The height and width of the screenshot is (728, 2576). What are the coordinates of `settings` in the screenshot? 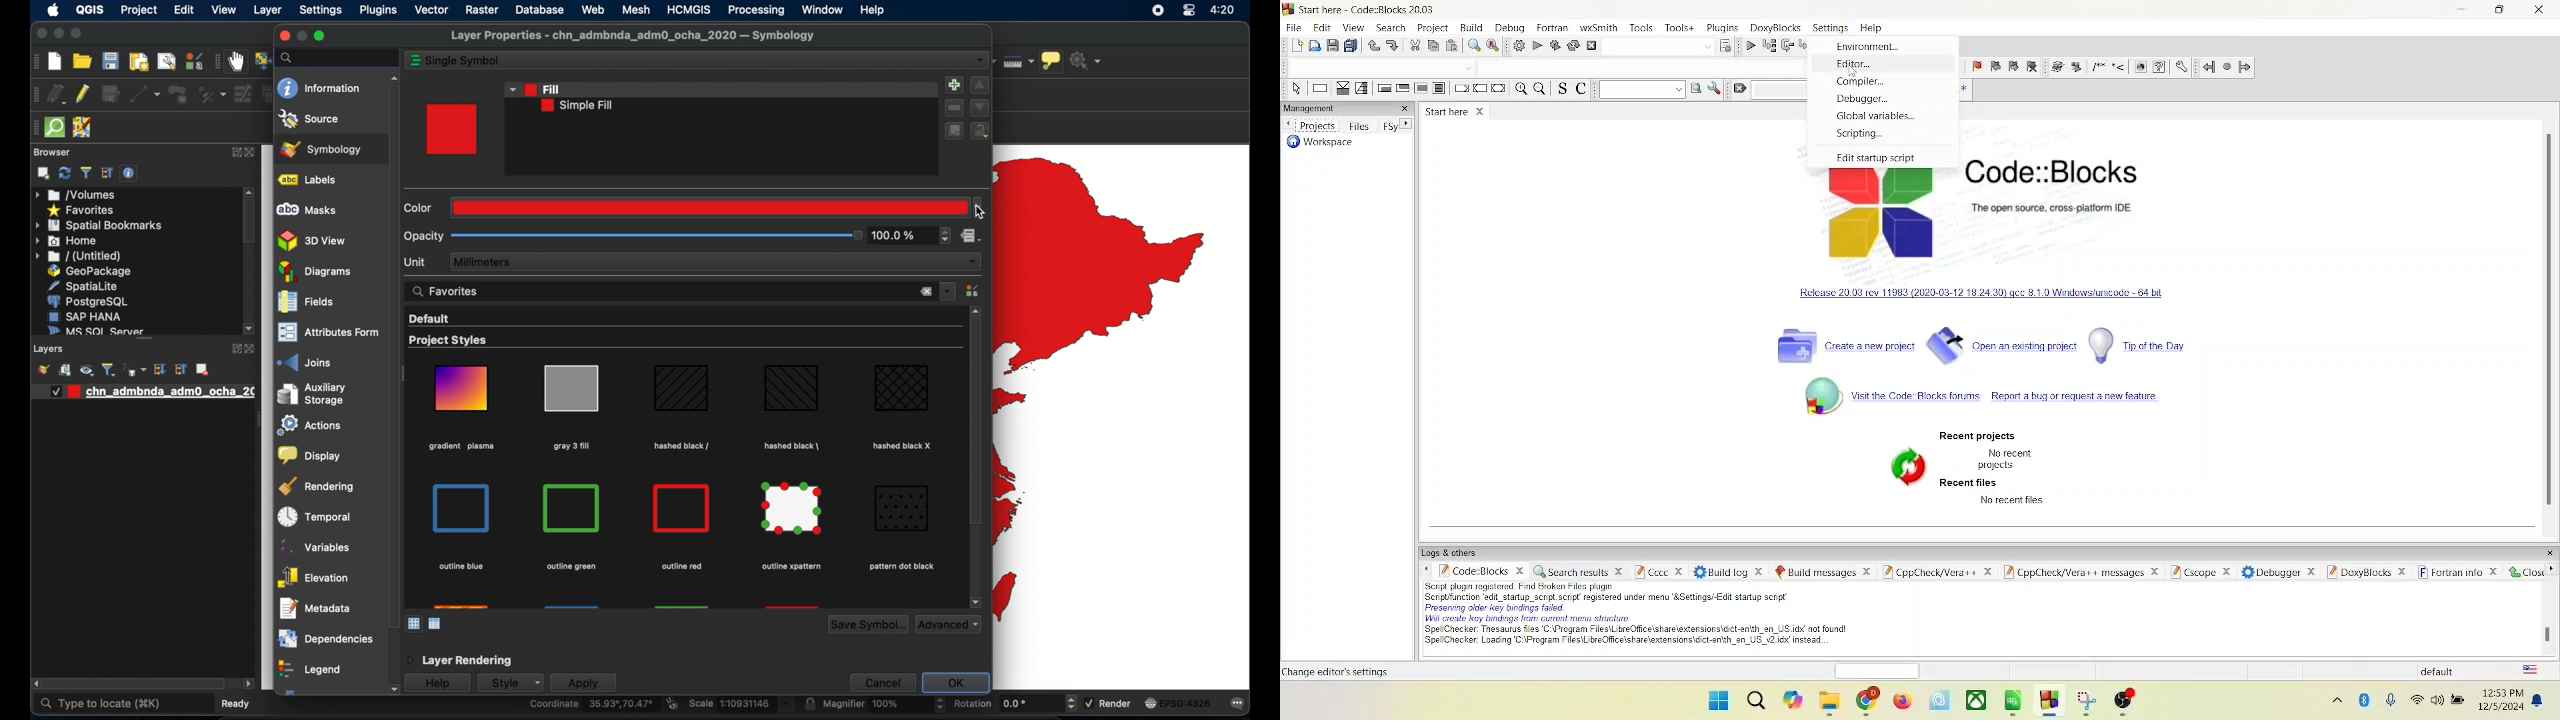 It's located at (2180, 66).